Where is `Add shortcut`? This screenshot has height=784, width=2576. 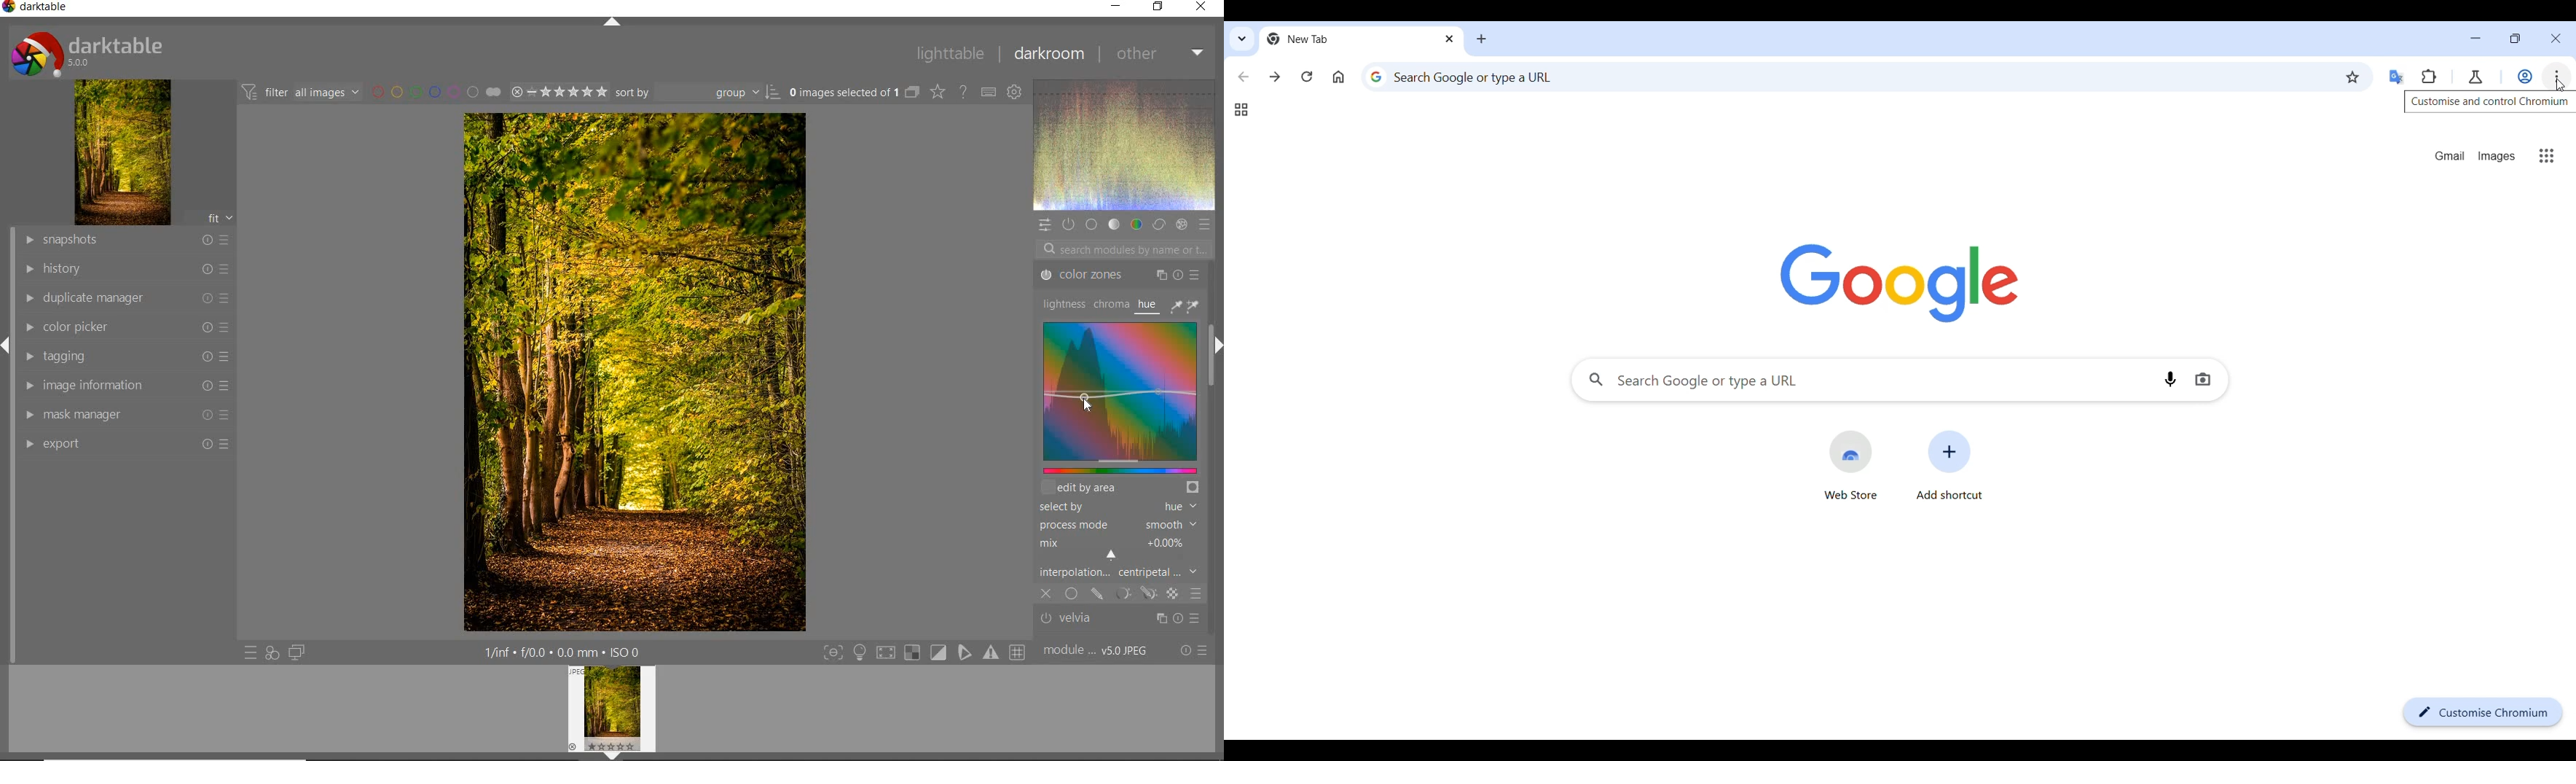 Add shortcut is located at coordinates (1950, 464).